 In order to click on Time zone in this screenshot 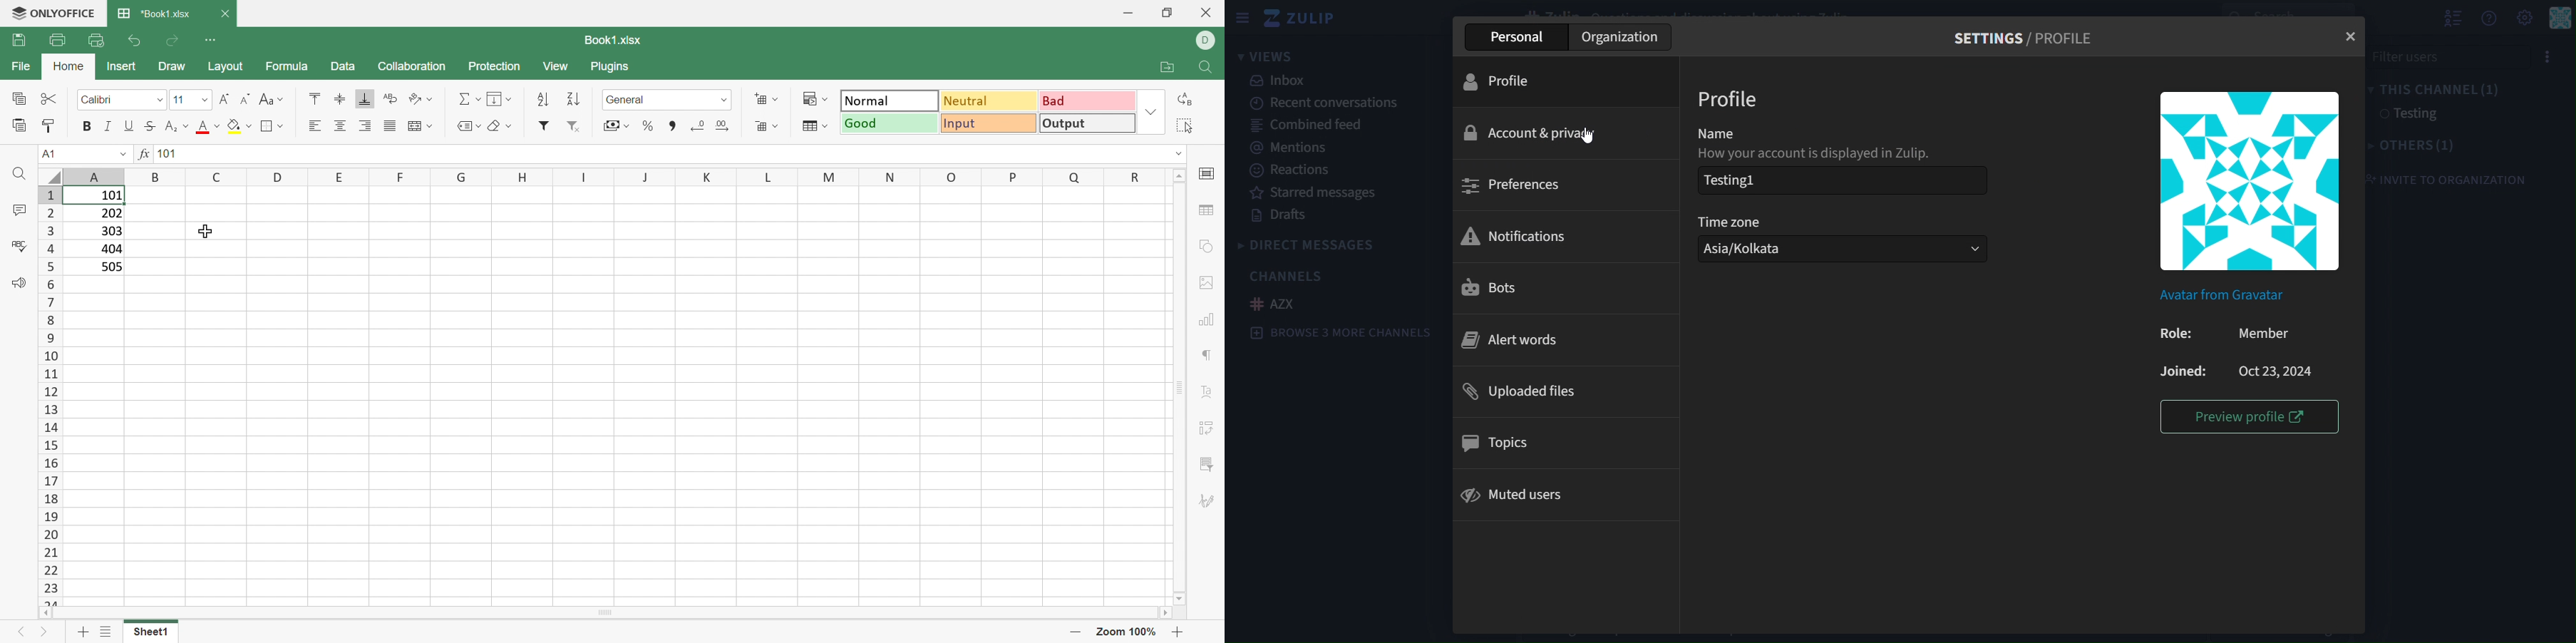, I will do `click(1734, 224)`.